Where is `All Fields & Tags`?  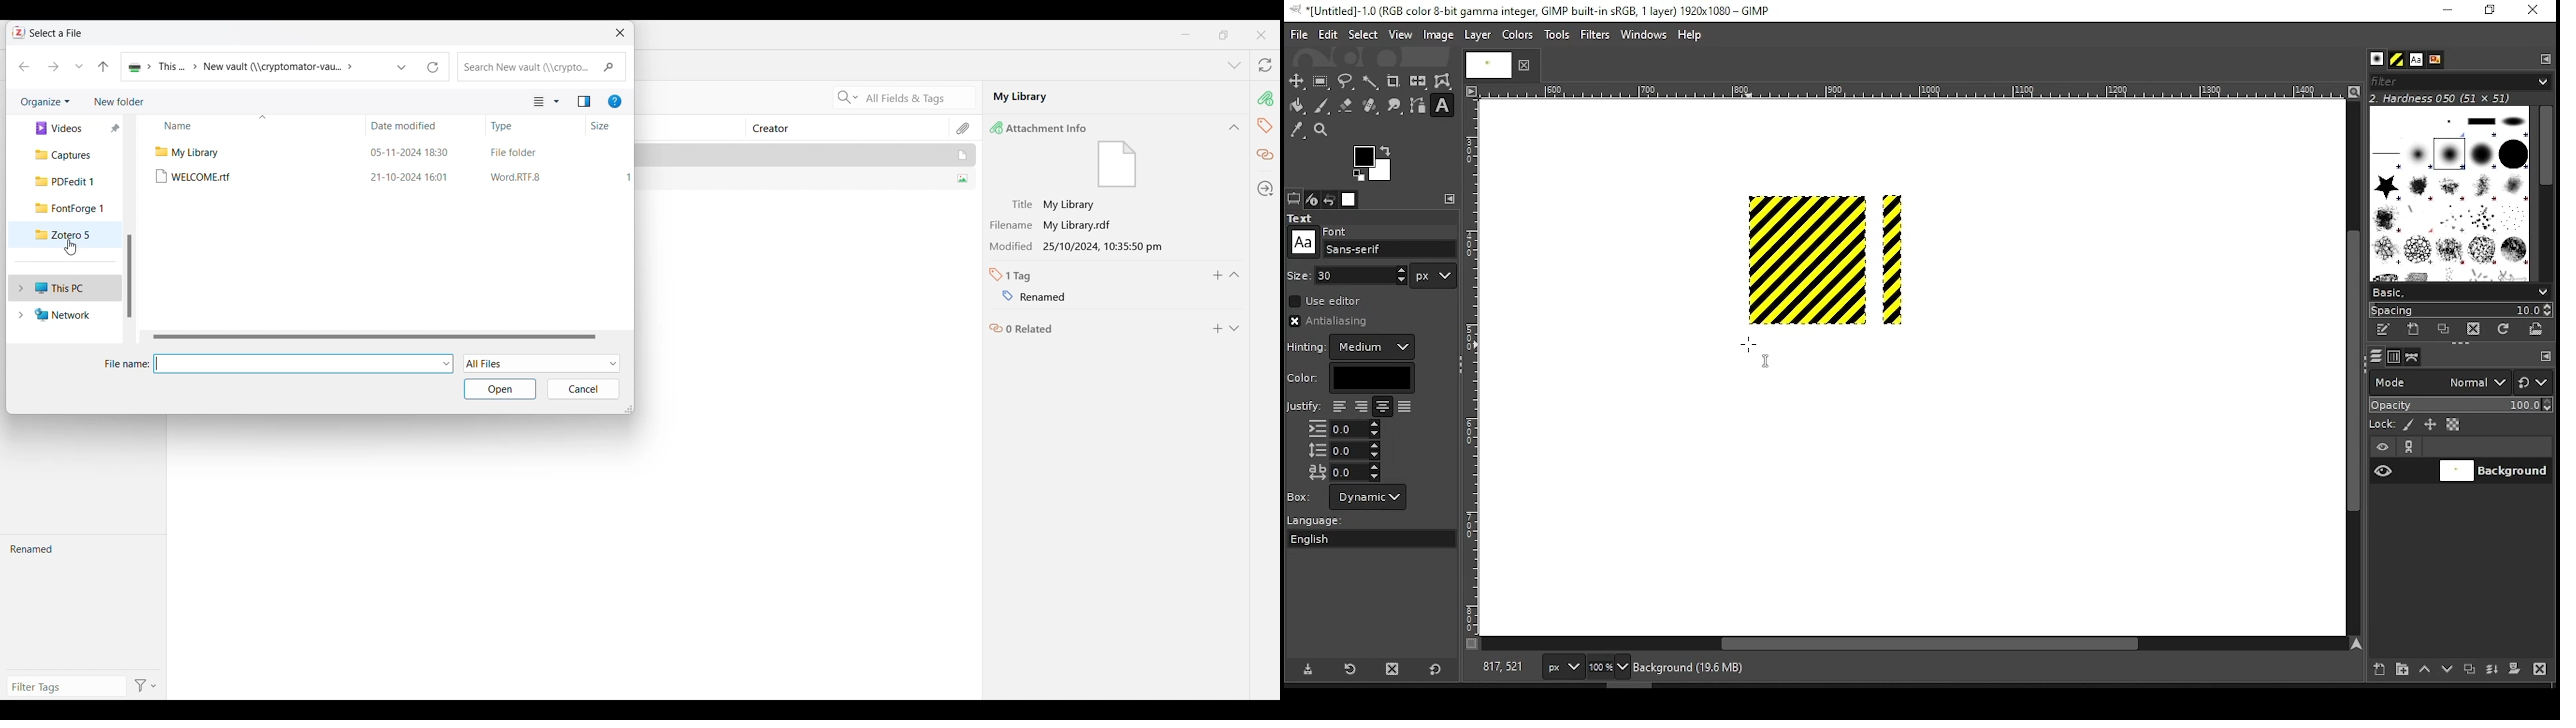 All Fields & Tags is located at coordinates (919, 98).